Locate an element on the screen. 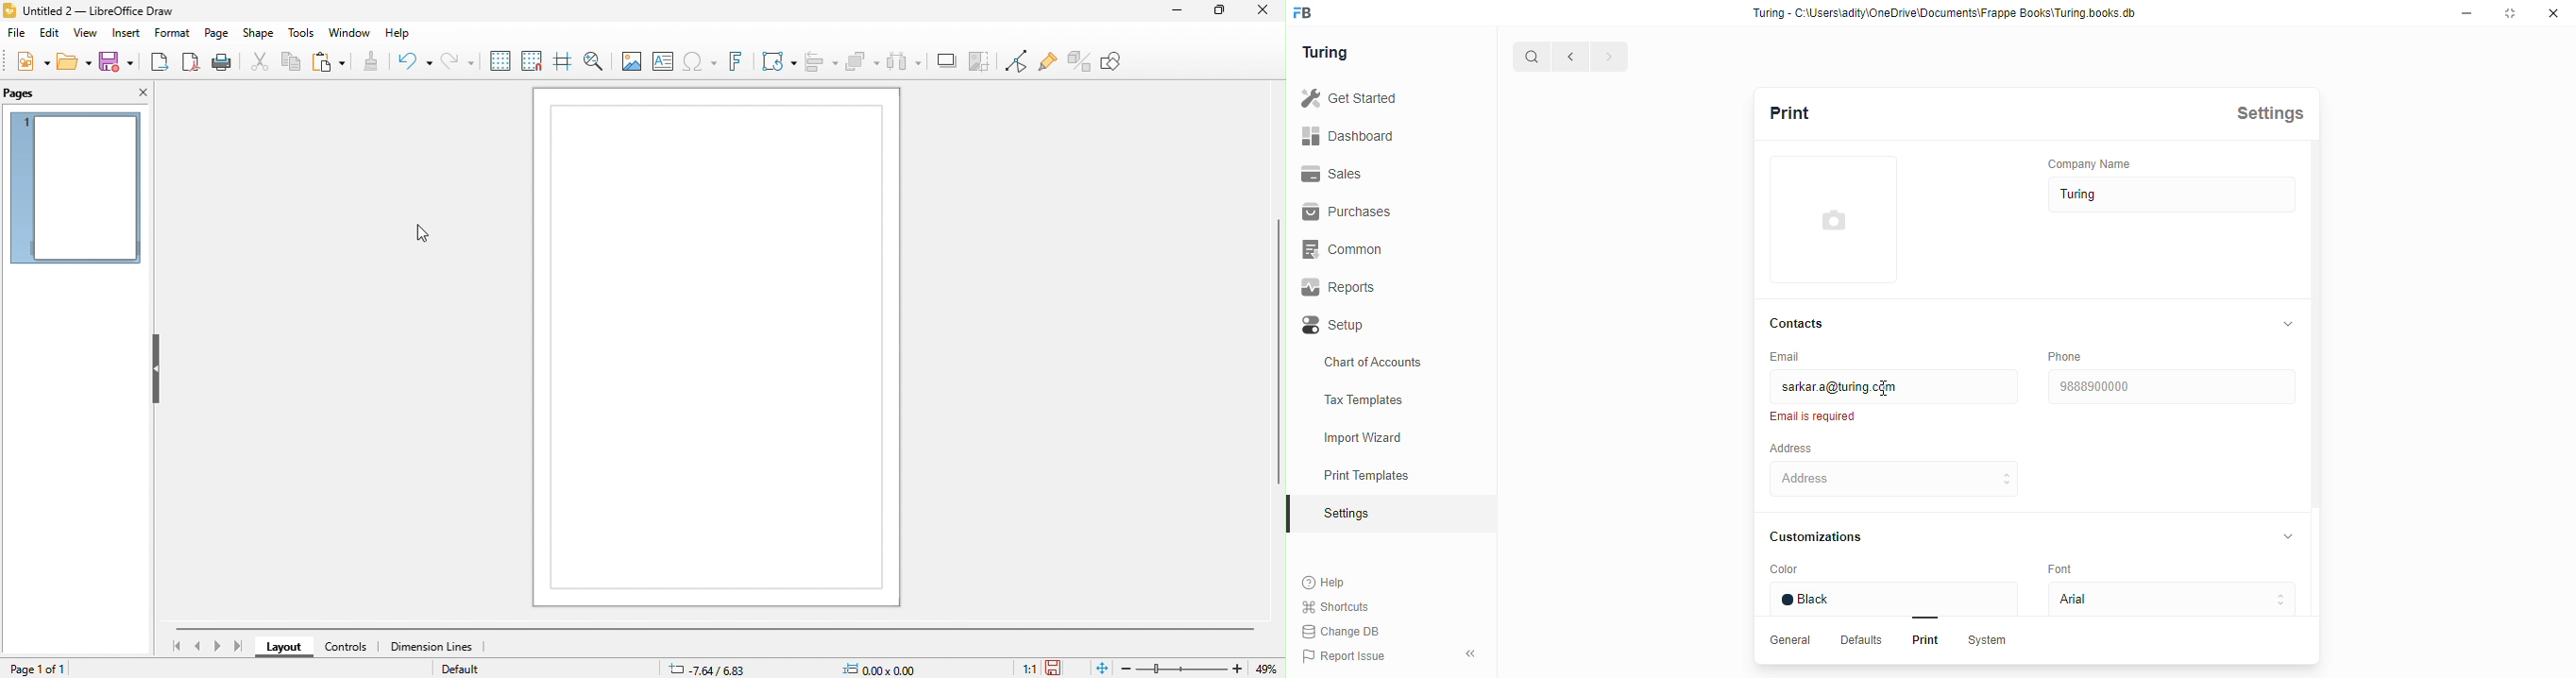 This screenshot has height=700, width=2576. Get Started is located at coordinates (1349, 95).